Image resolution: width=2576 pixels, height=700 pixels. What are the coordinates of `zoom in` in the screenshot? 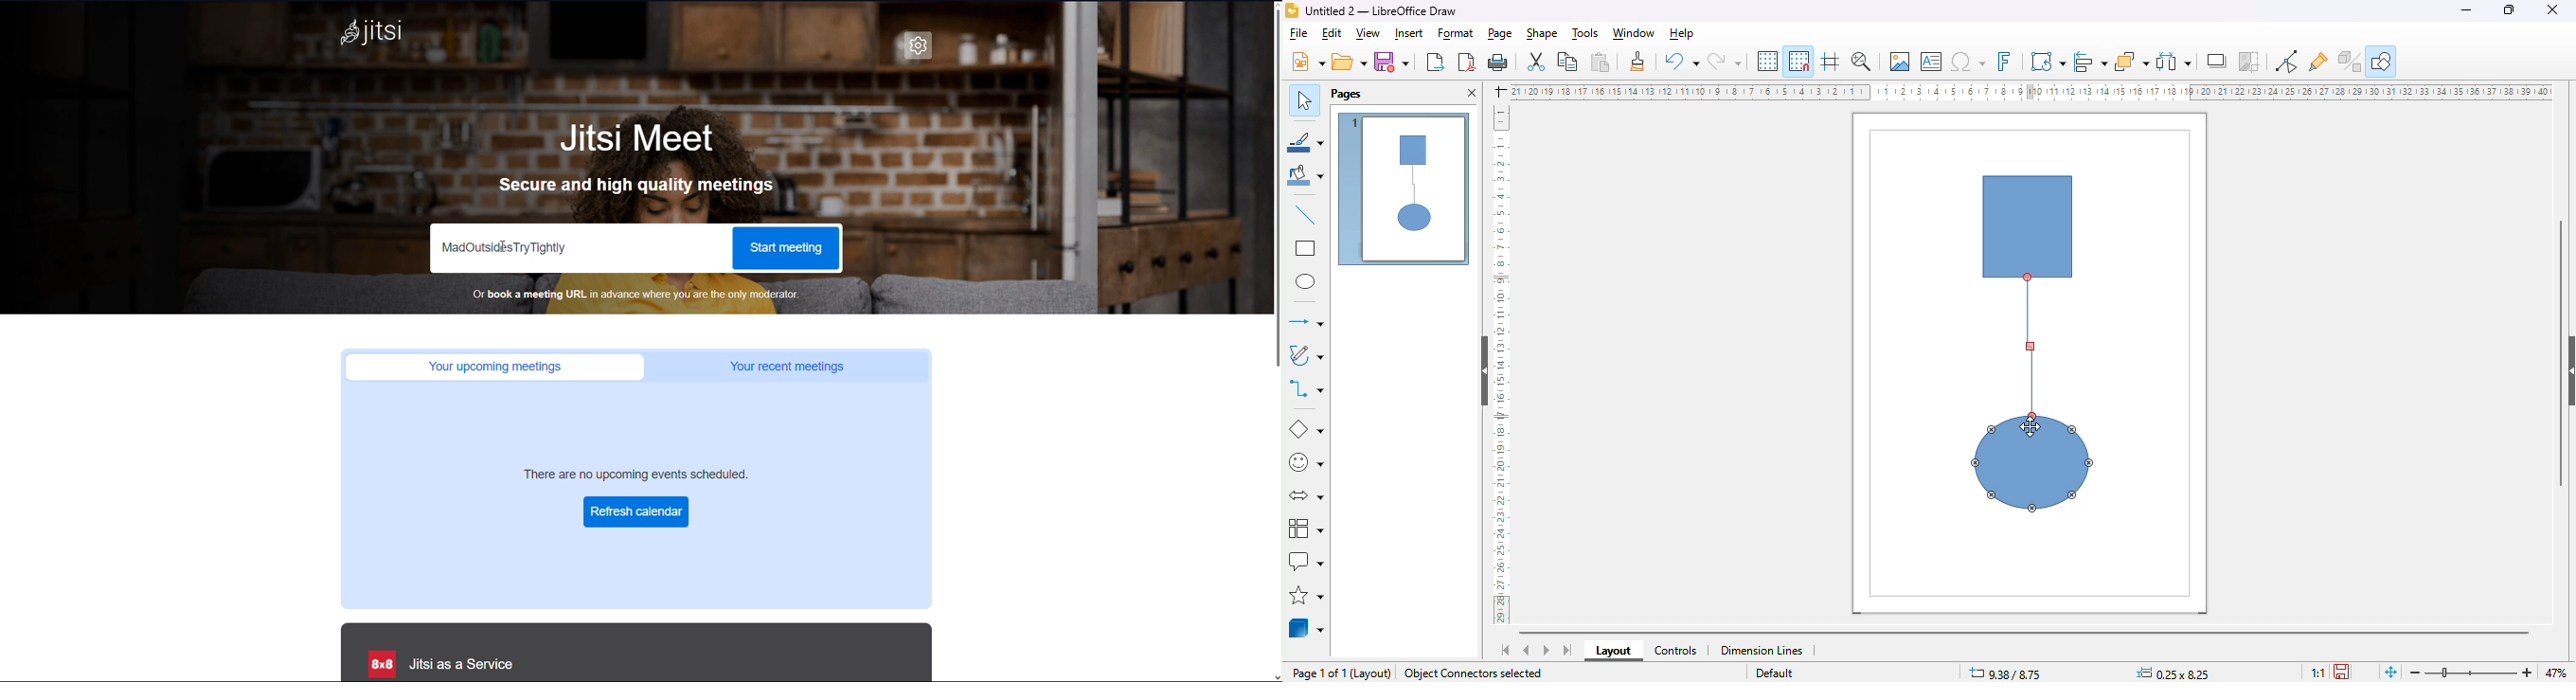 It's located at (2524, 673).